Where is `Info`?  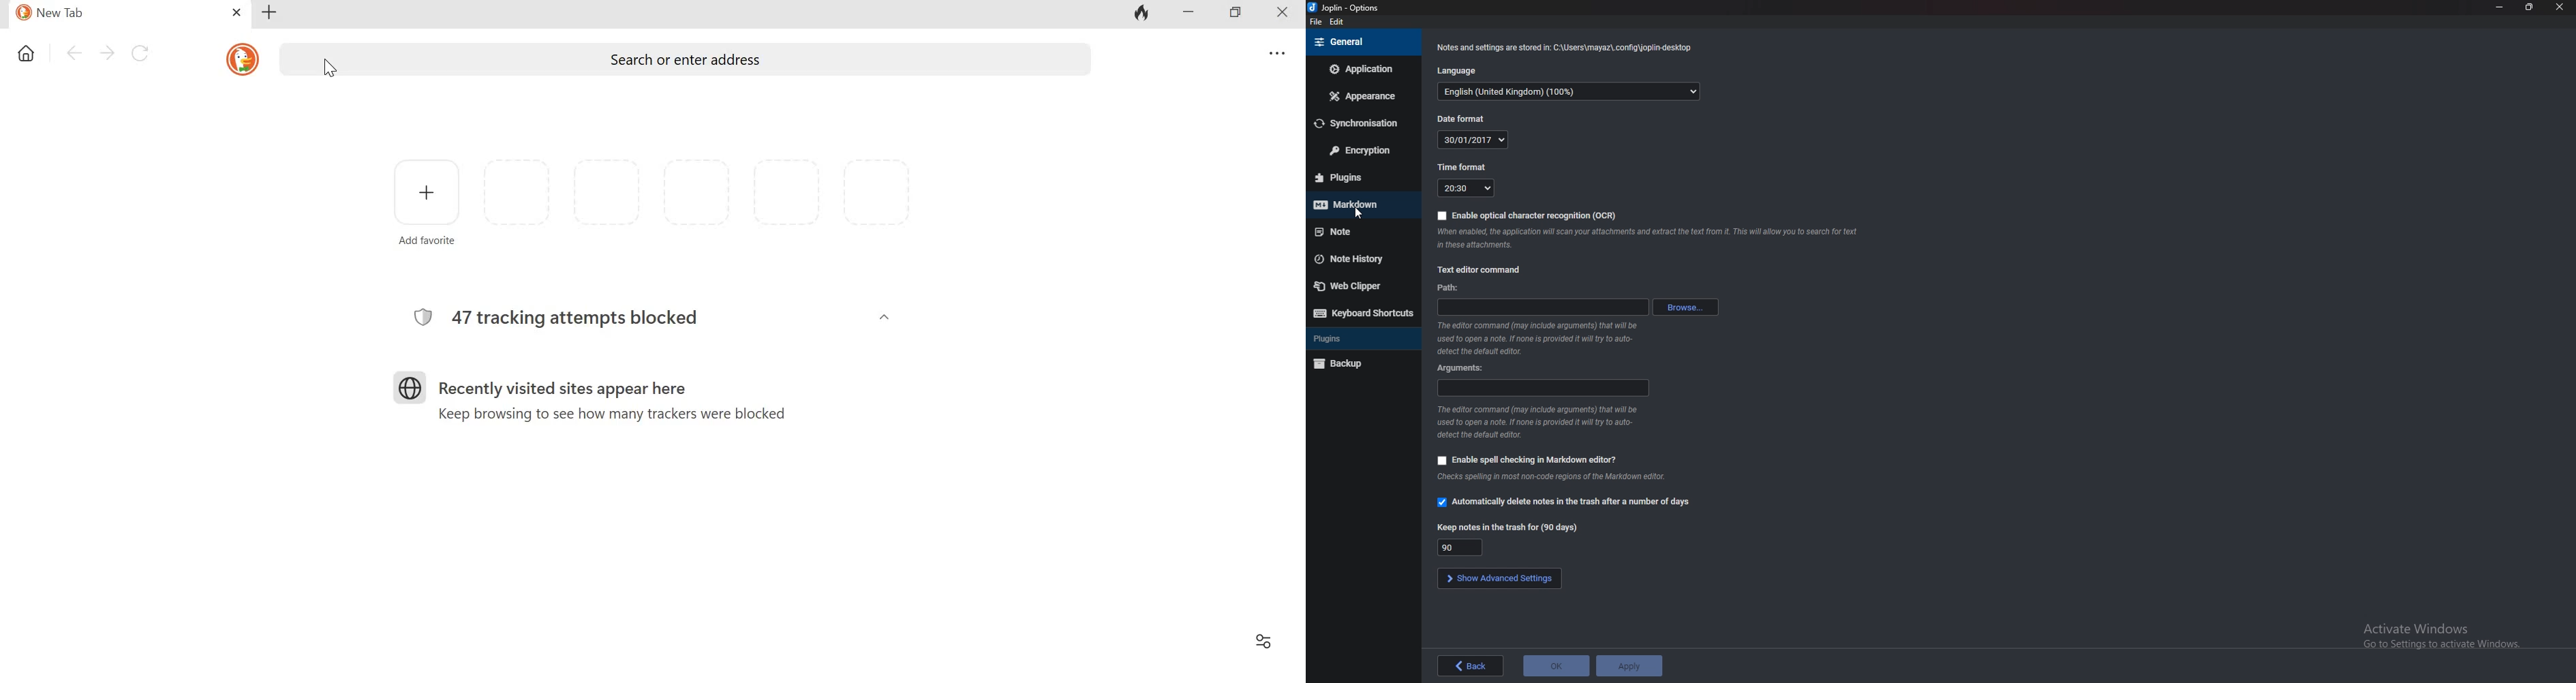
Info is located at coordinates (1537, 422).